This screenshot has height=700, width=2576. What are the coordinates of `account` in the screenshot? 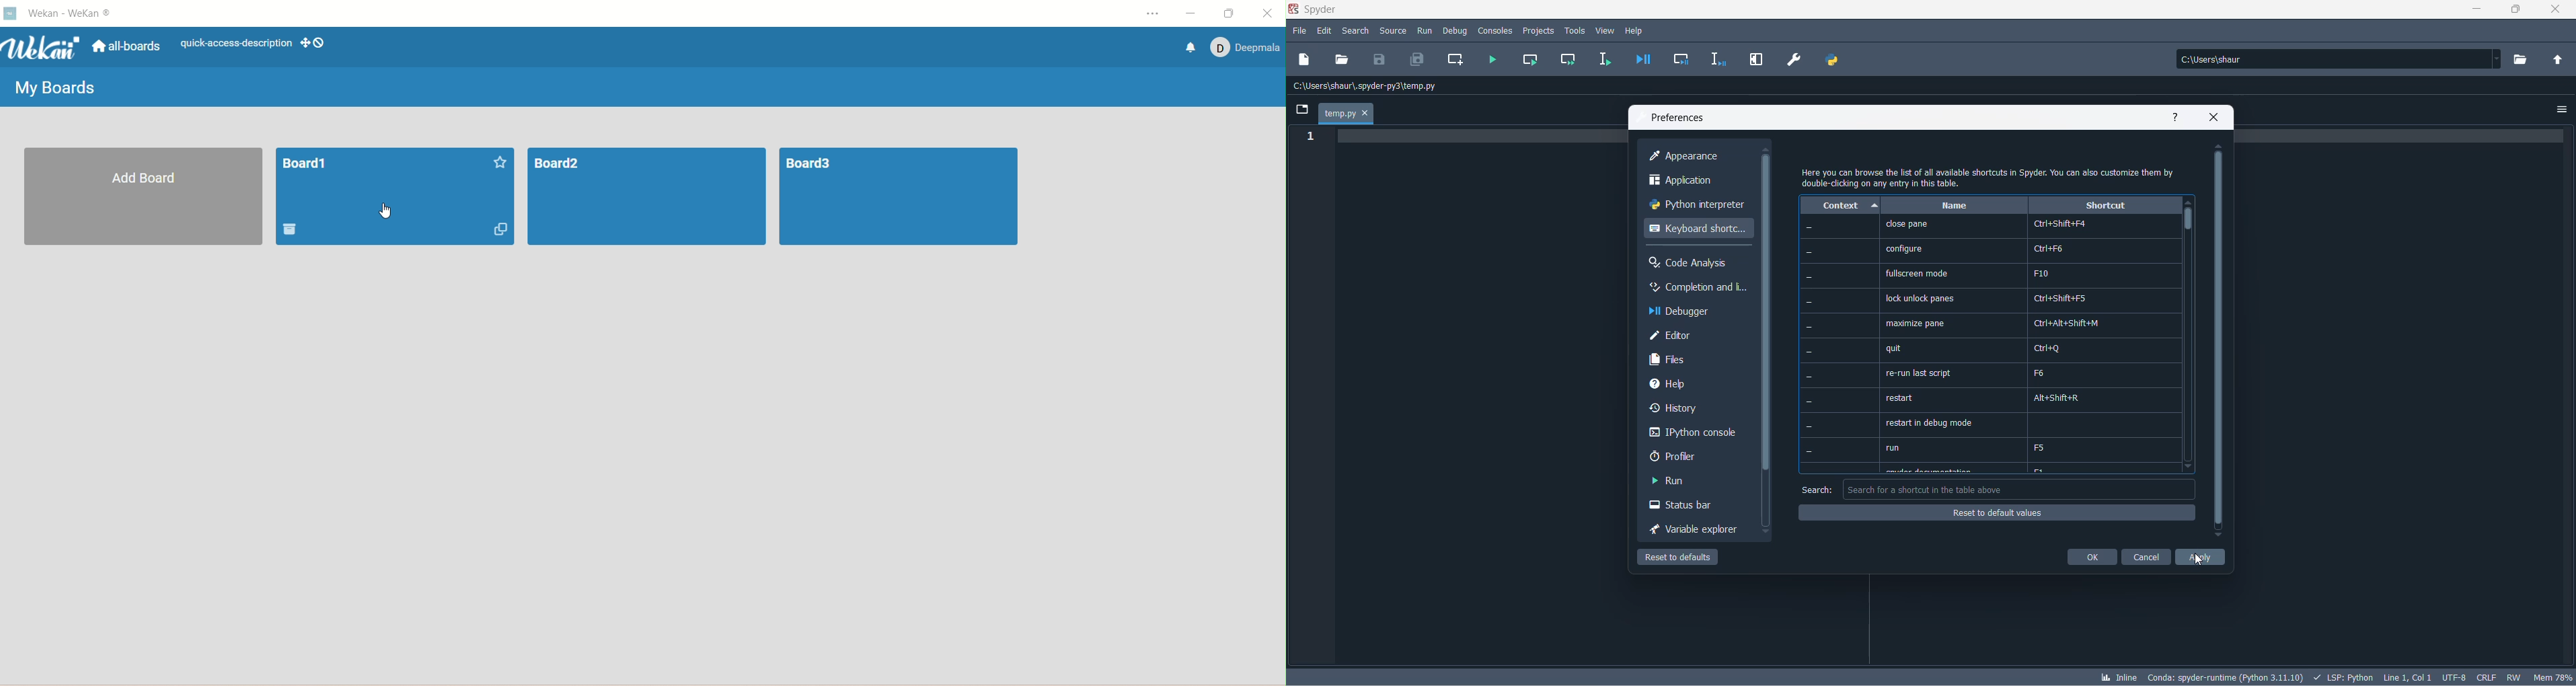 It's located at (1243, 49).